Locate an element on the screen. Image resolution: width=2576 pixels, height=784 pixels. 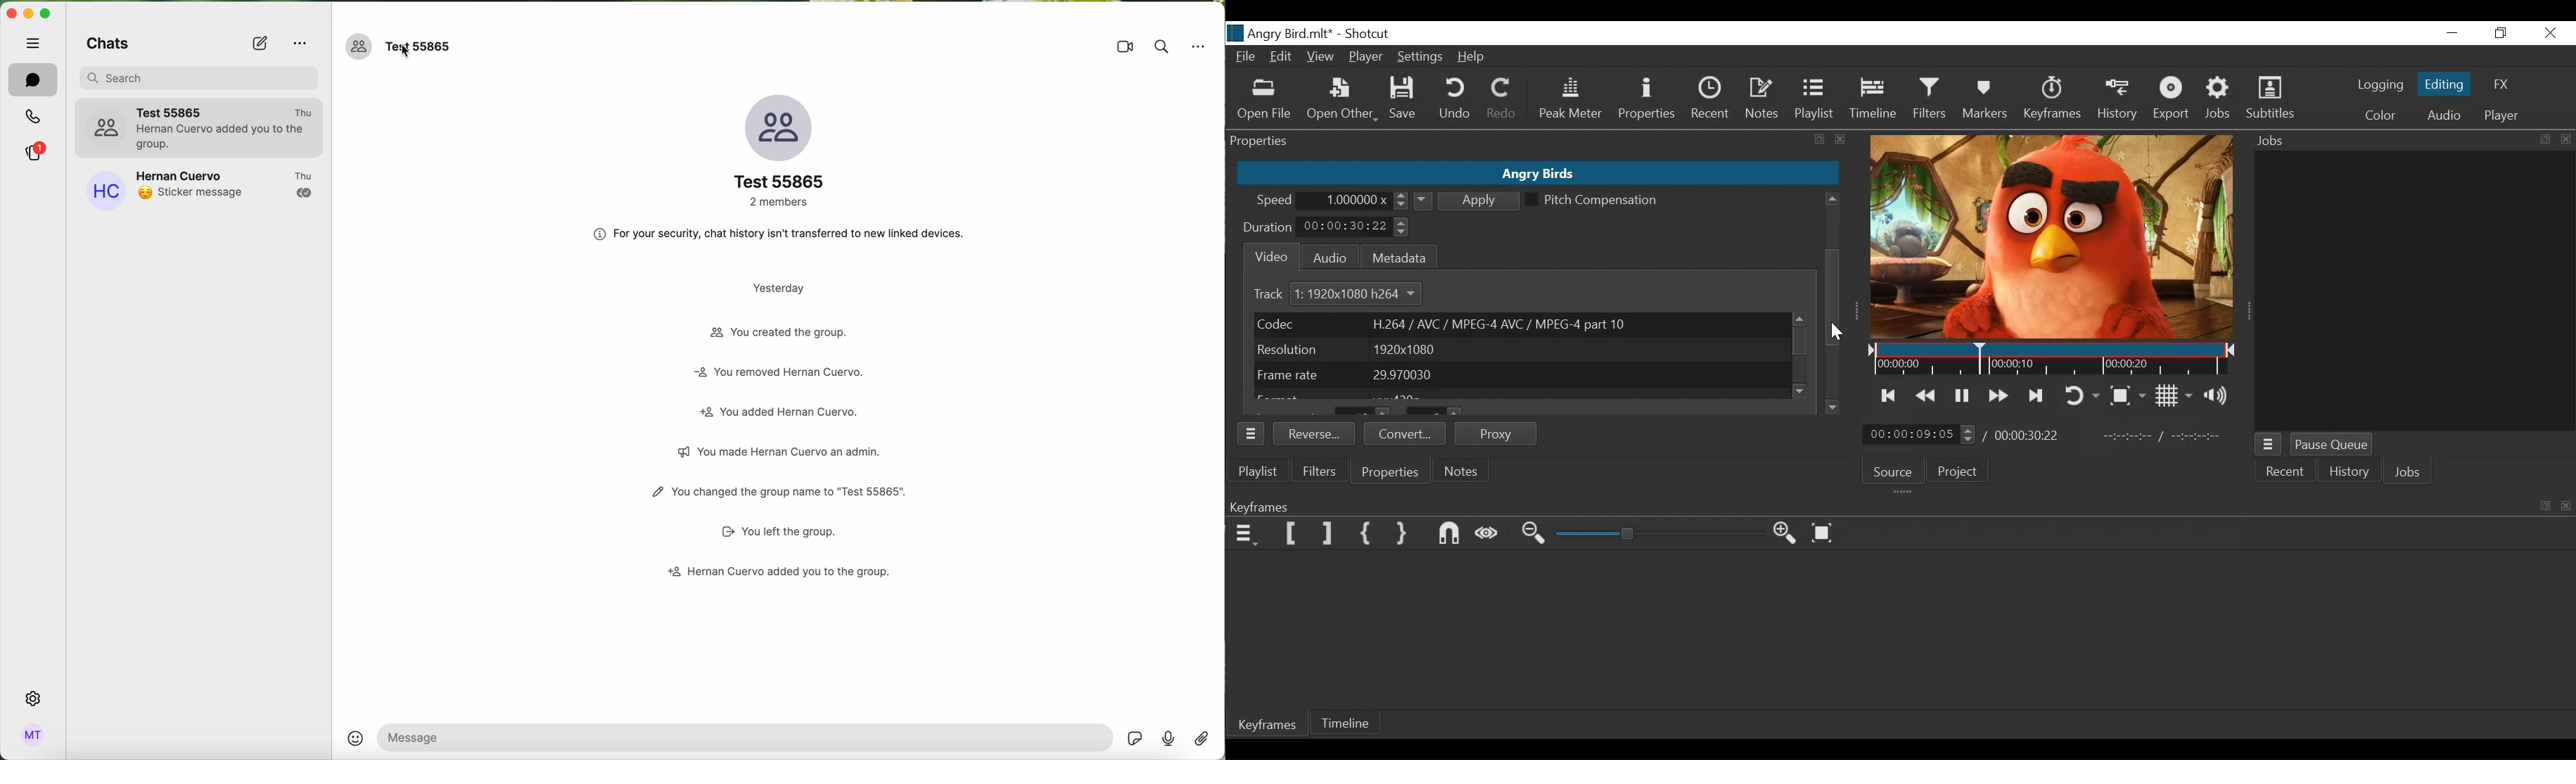
File Name is located at coordinates (1280, 33).